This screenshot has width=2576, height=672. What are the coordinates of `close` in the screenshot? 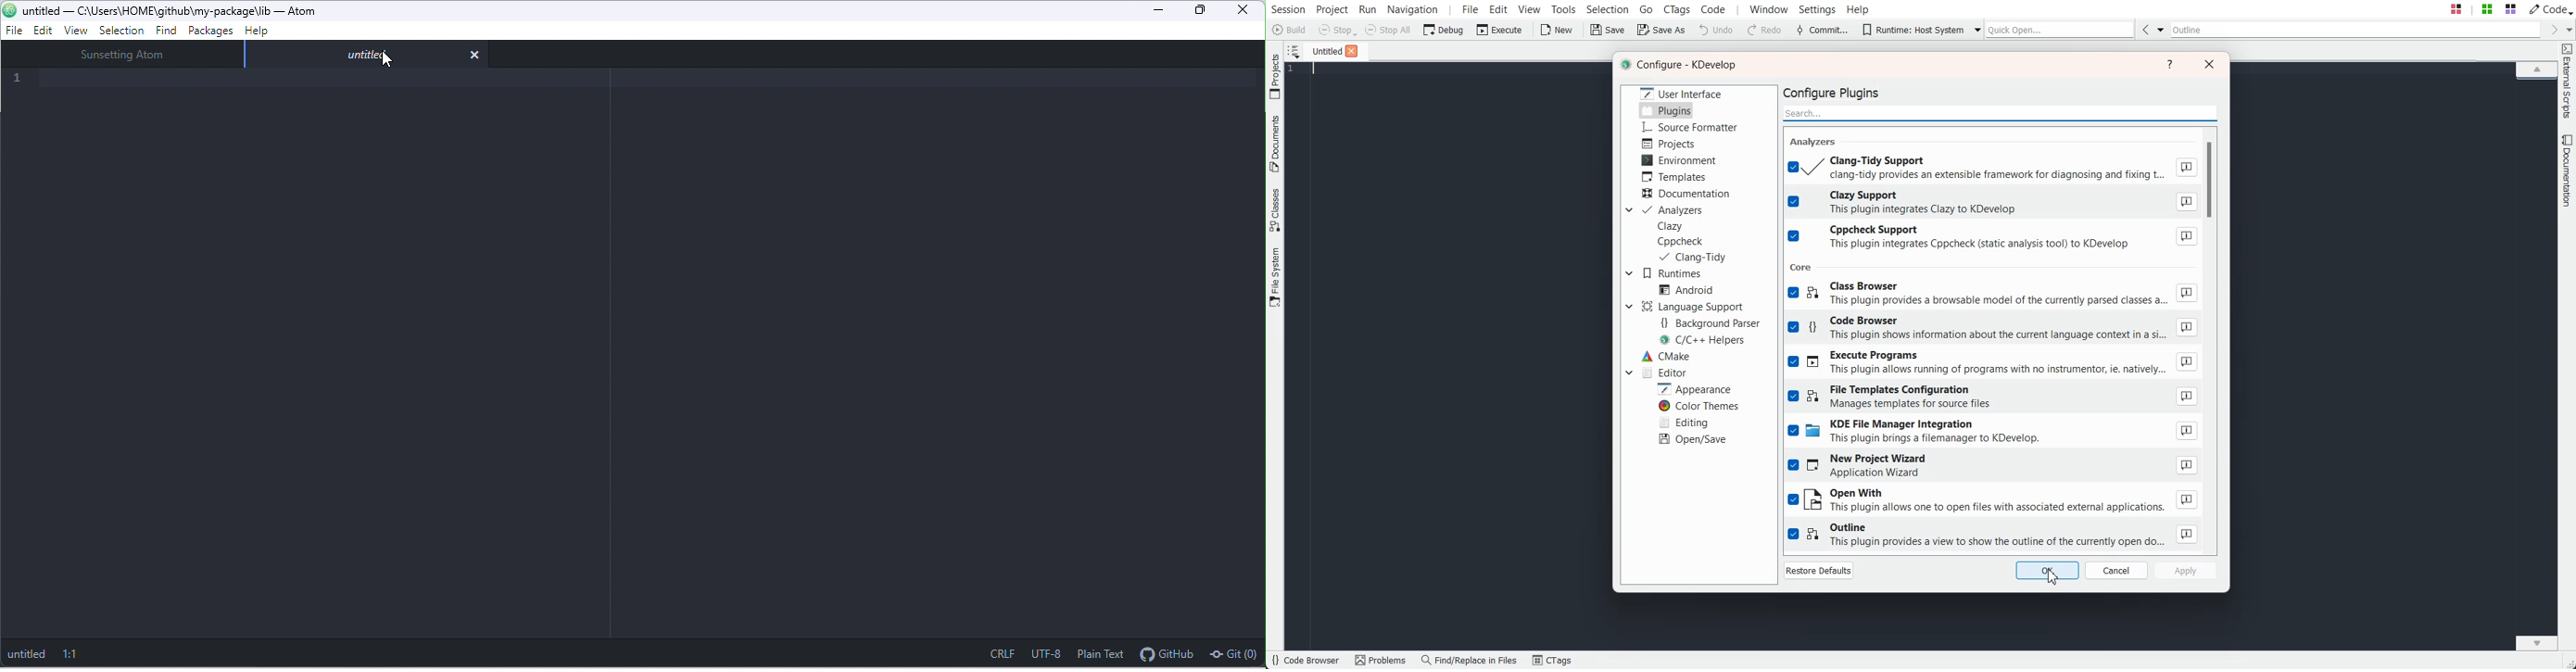 It's located at (474, 56).